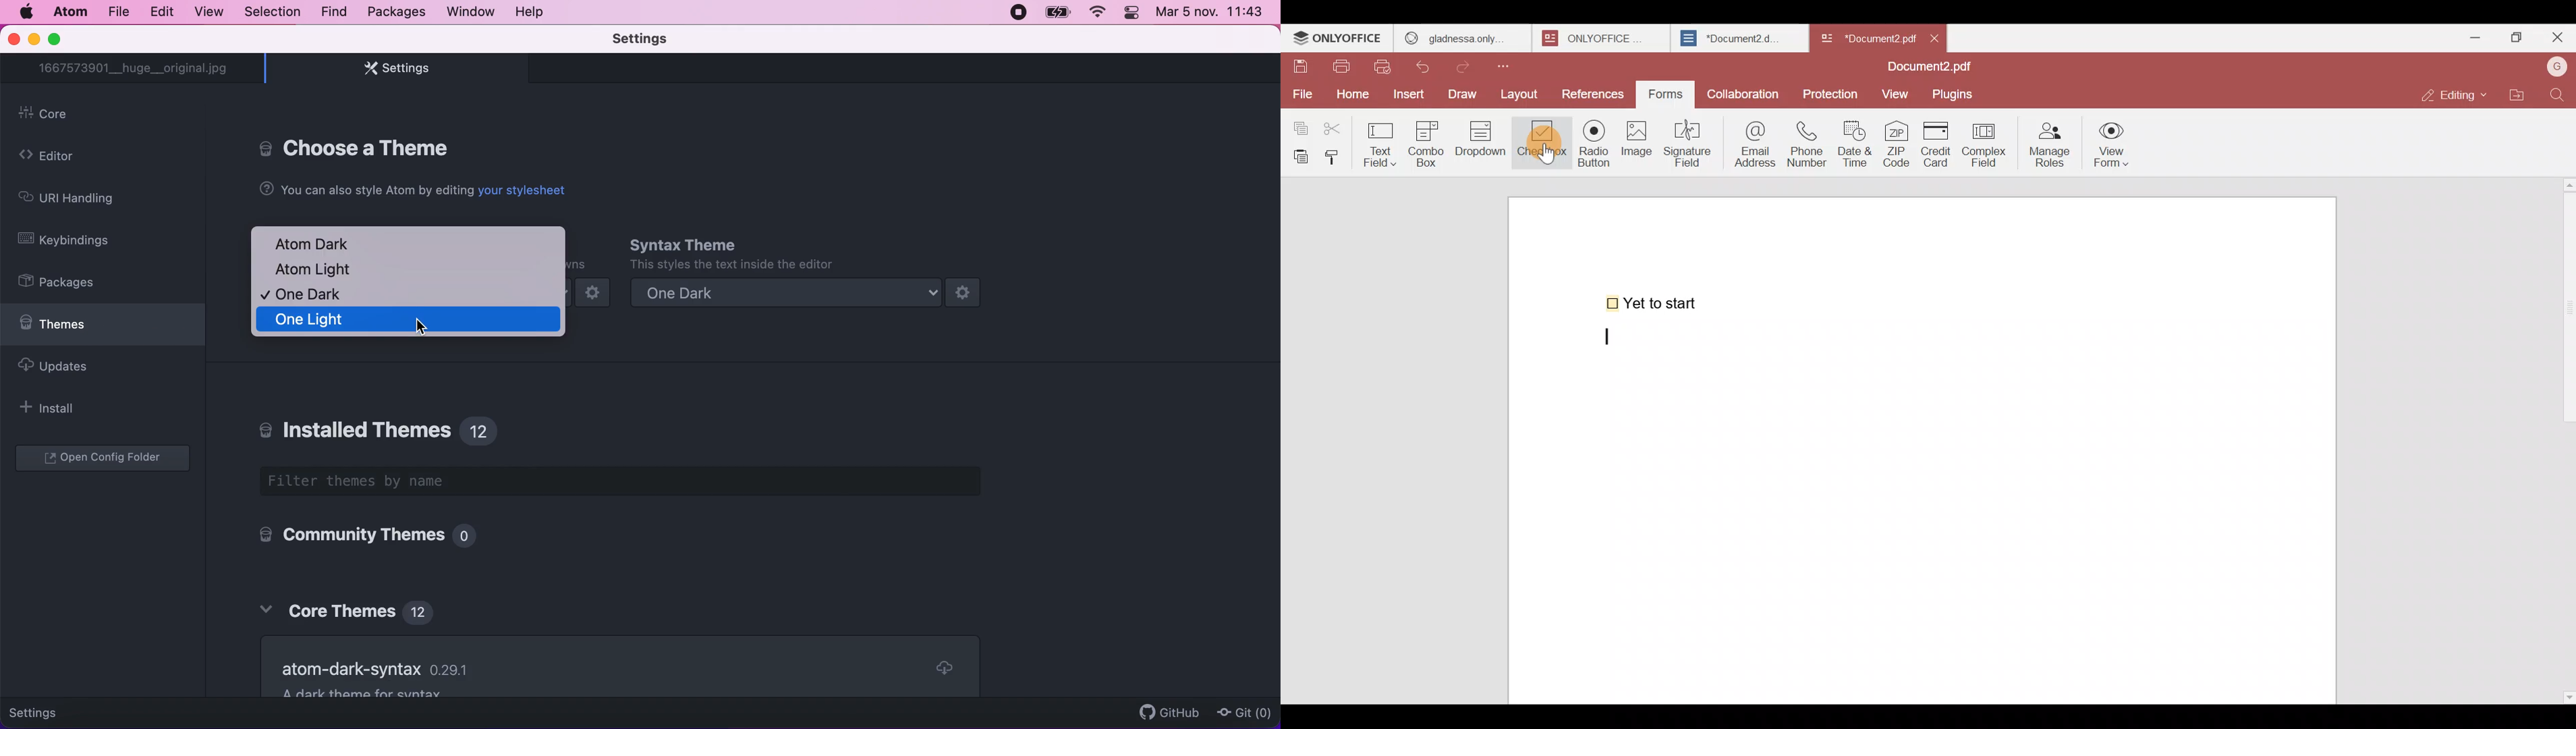 The height and width of the screenshot is (756, 2576). Describe the element at coordinates (1982, 146) in the screenshot. I see `Complex field` at that location.